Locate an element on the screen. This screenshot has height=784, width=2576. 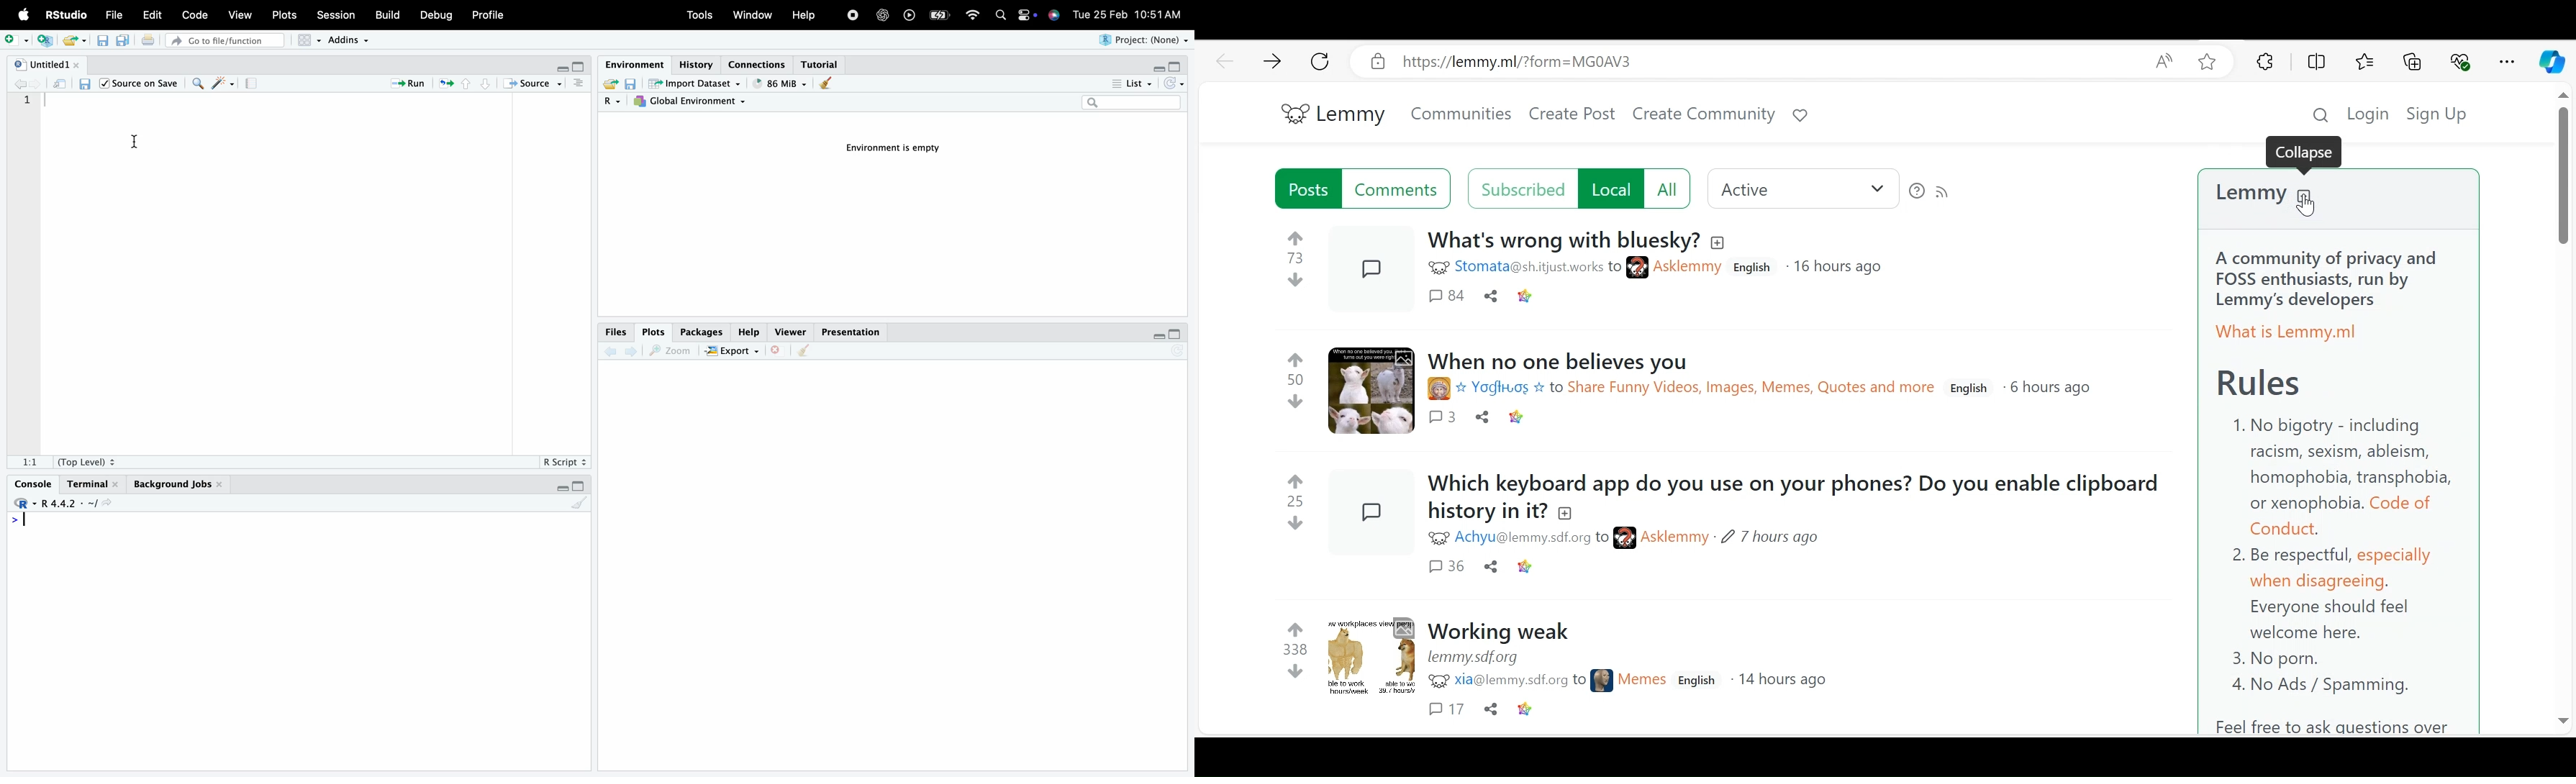
play is located at coordinates (910, 14).